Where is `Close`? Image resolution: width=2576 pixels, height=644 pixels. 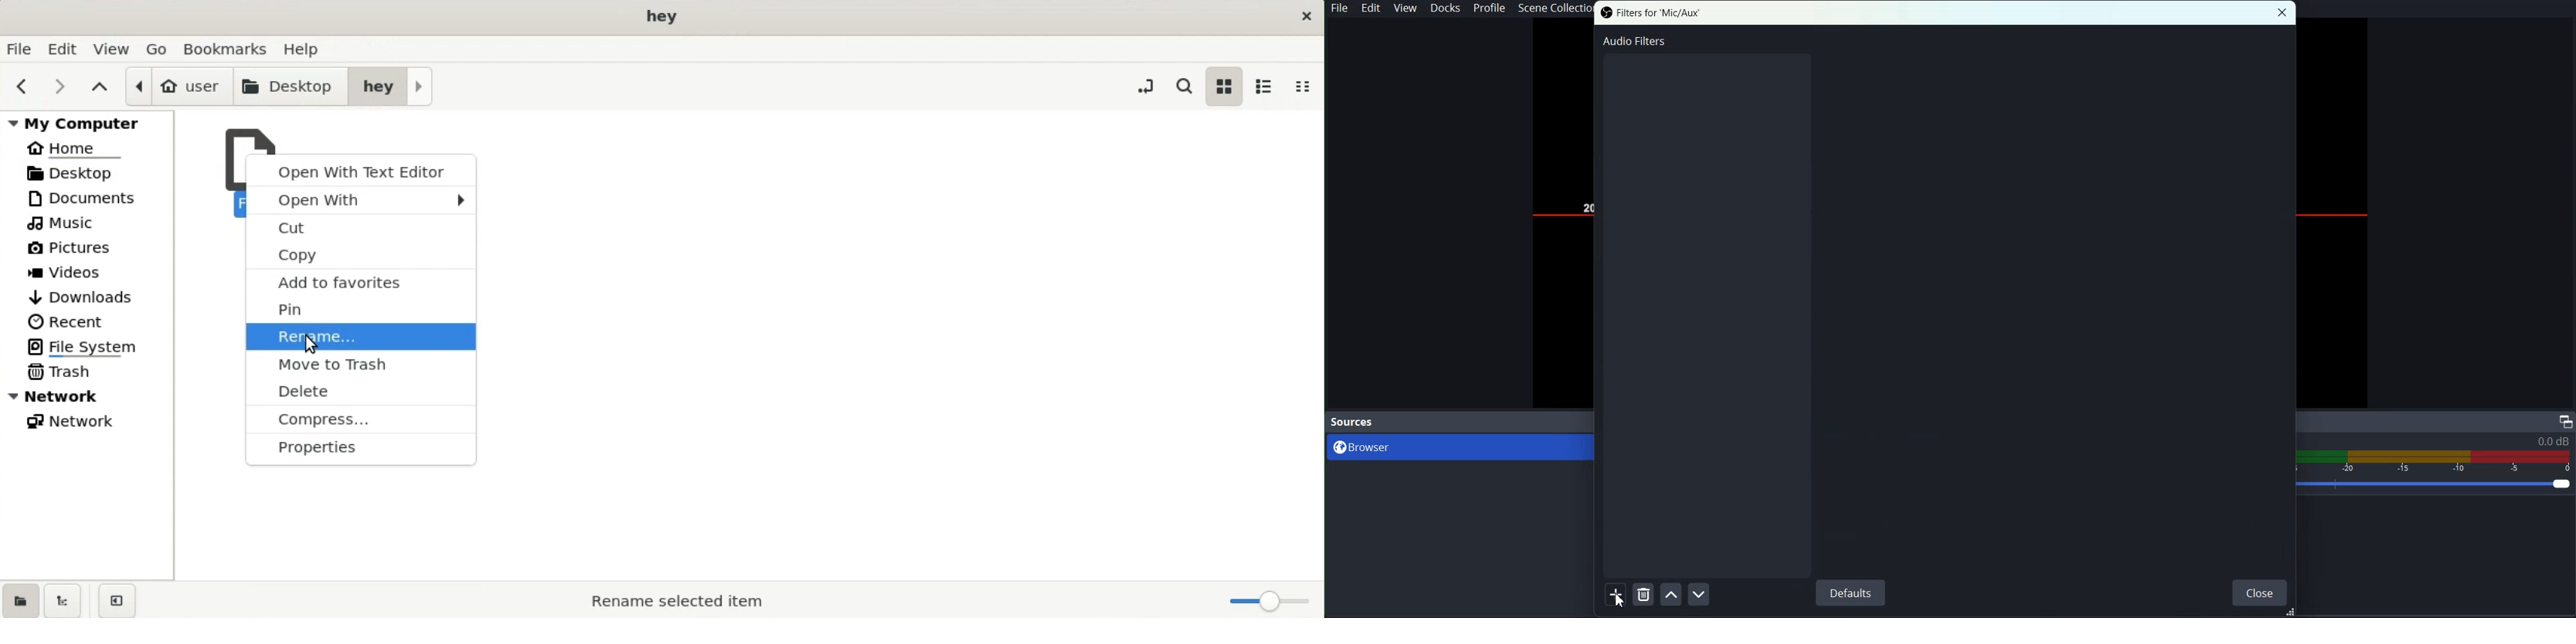
Close is located at coordinates (2260, 591).